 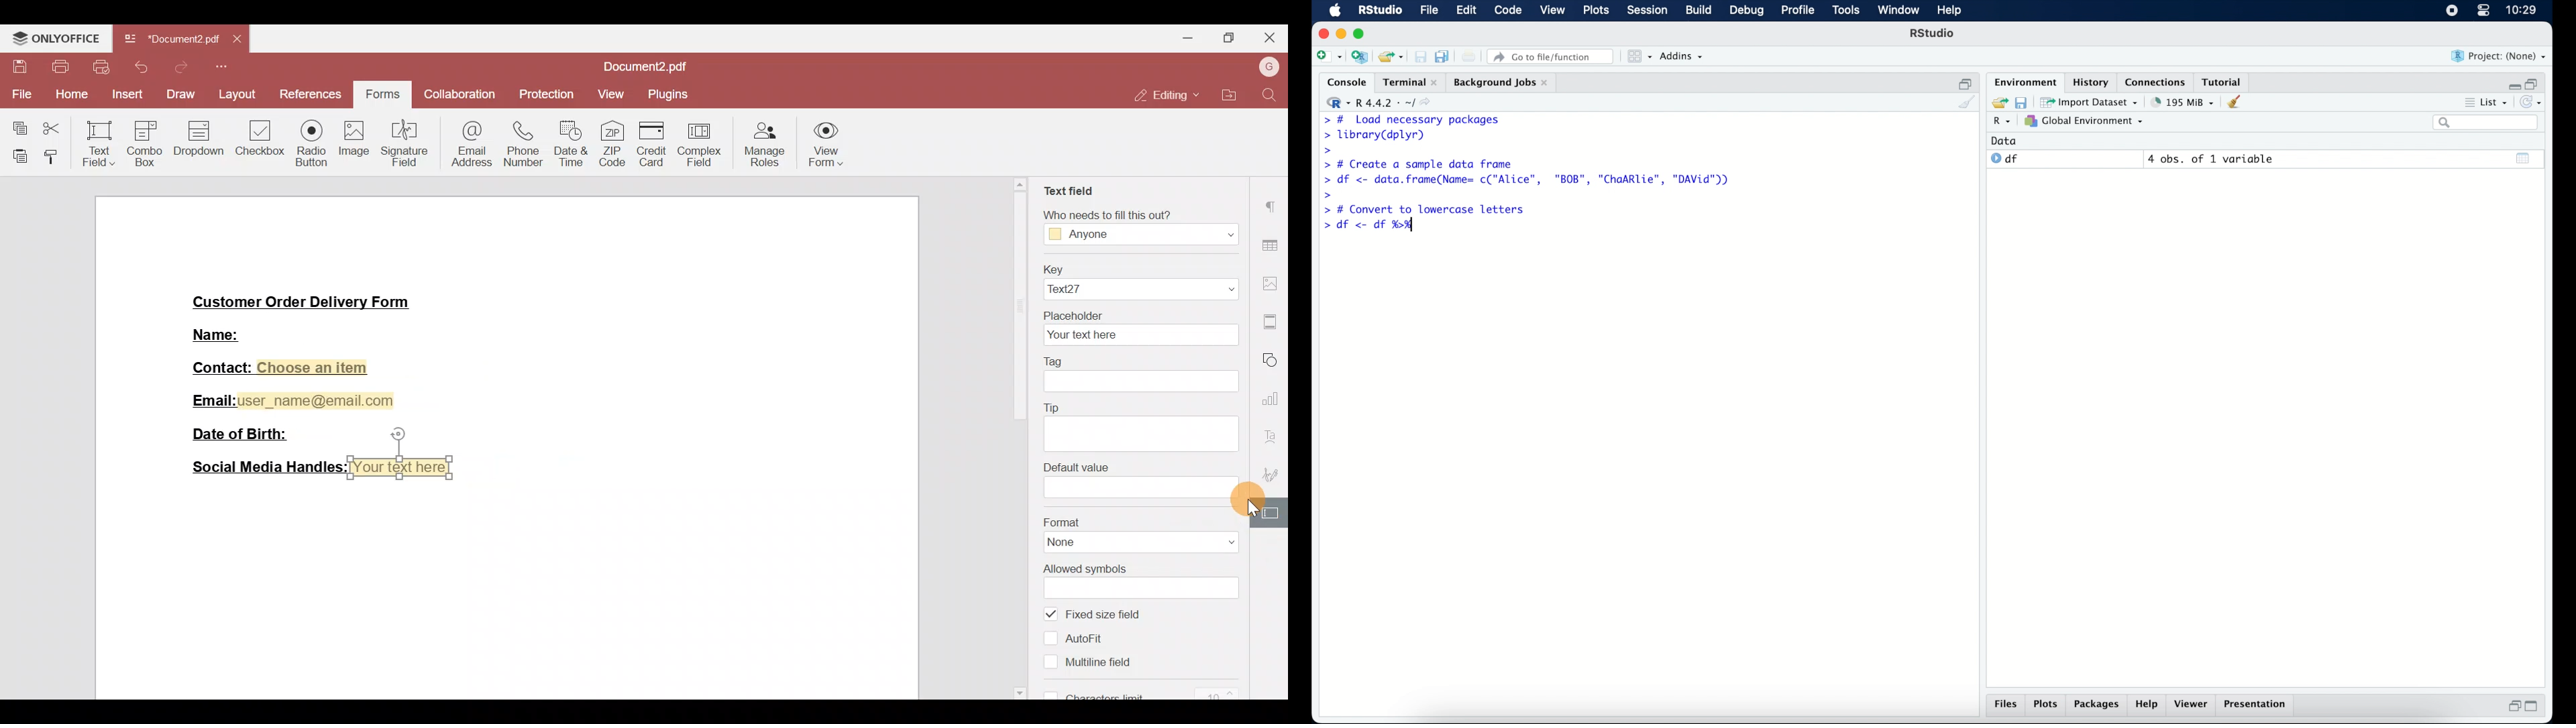 I want to click on View, so click(x=609, y=97).